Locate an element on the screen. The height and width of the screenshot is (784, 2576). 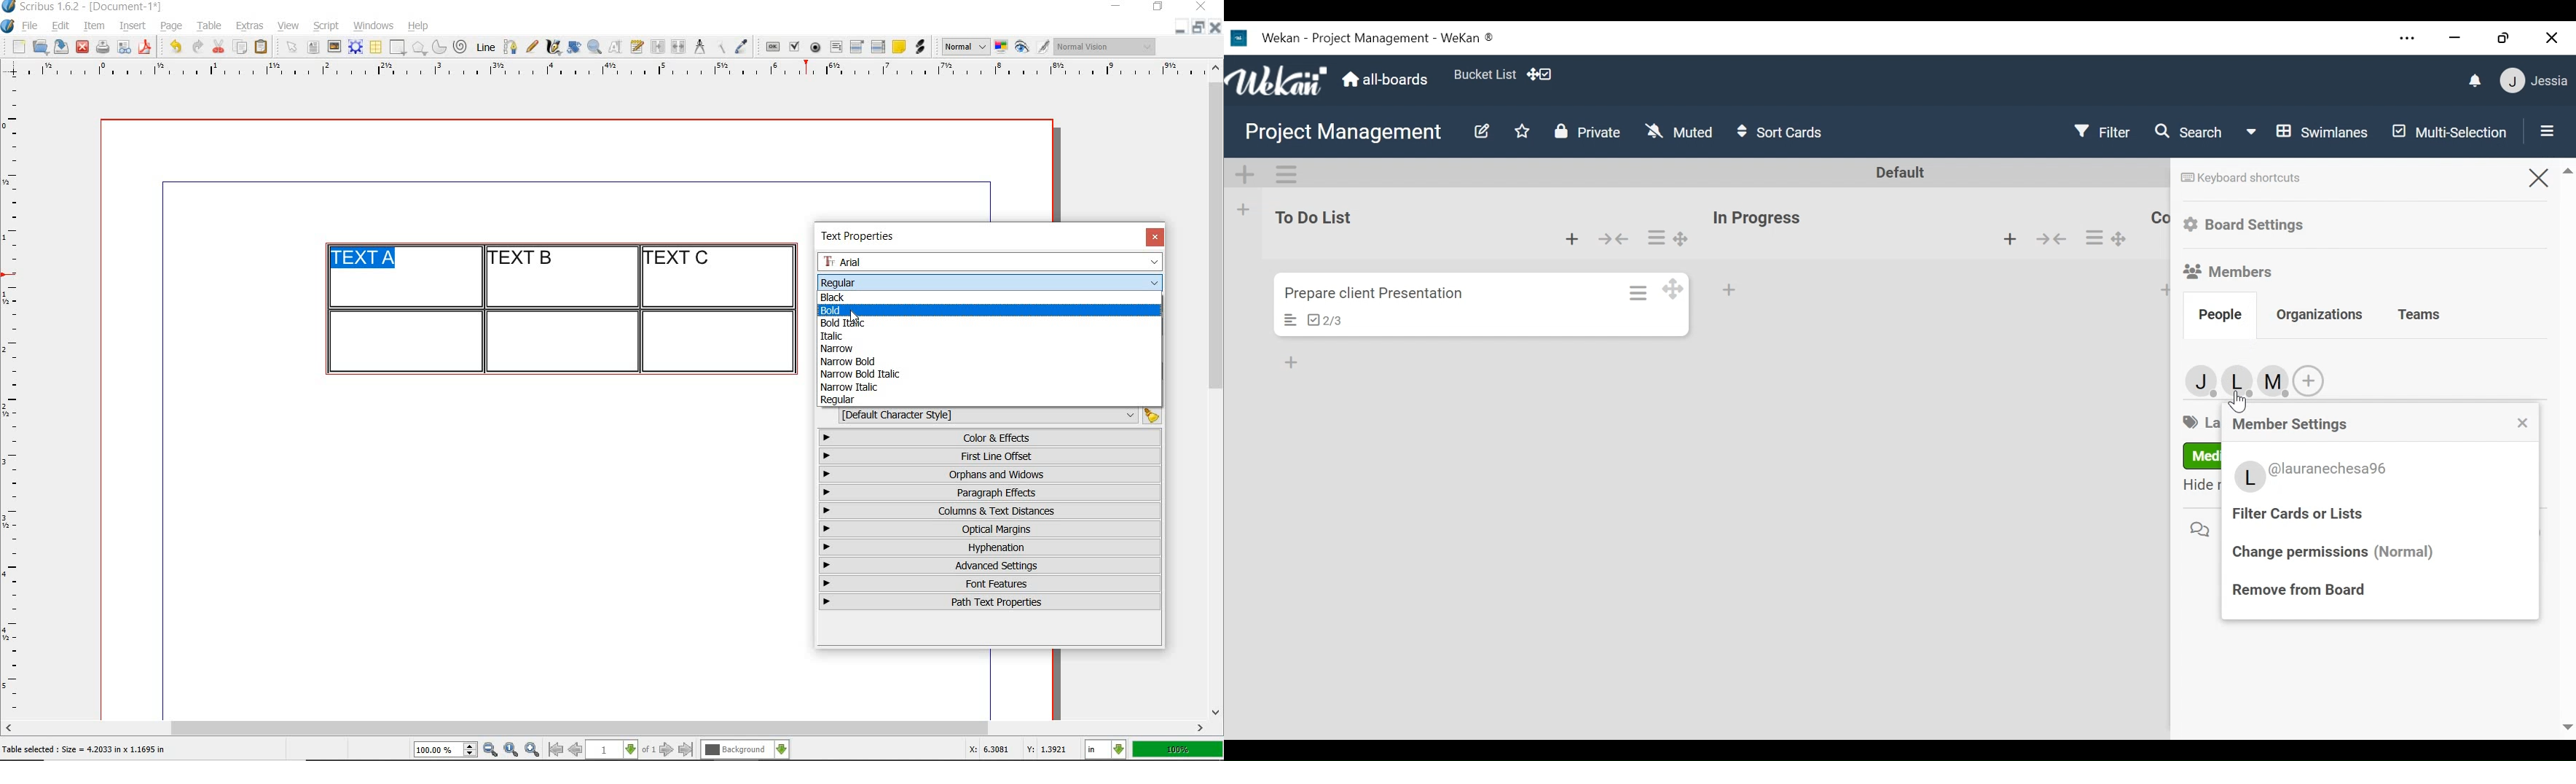
Edit is located at coordinates (1481, 133).